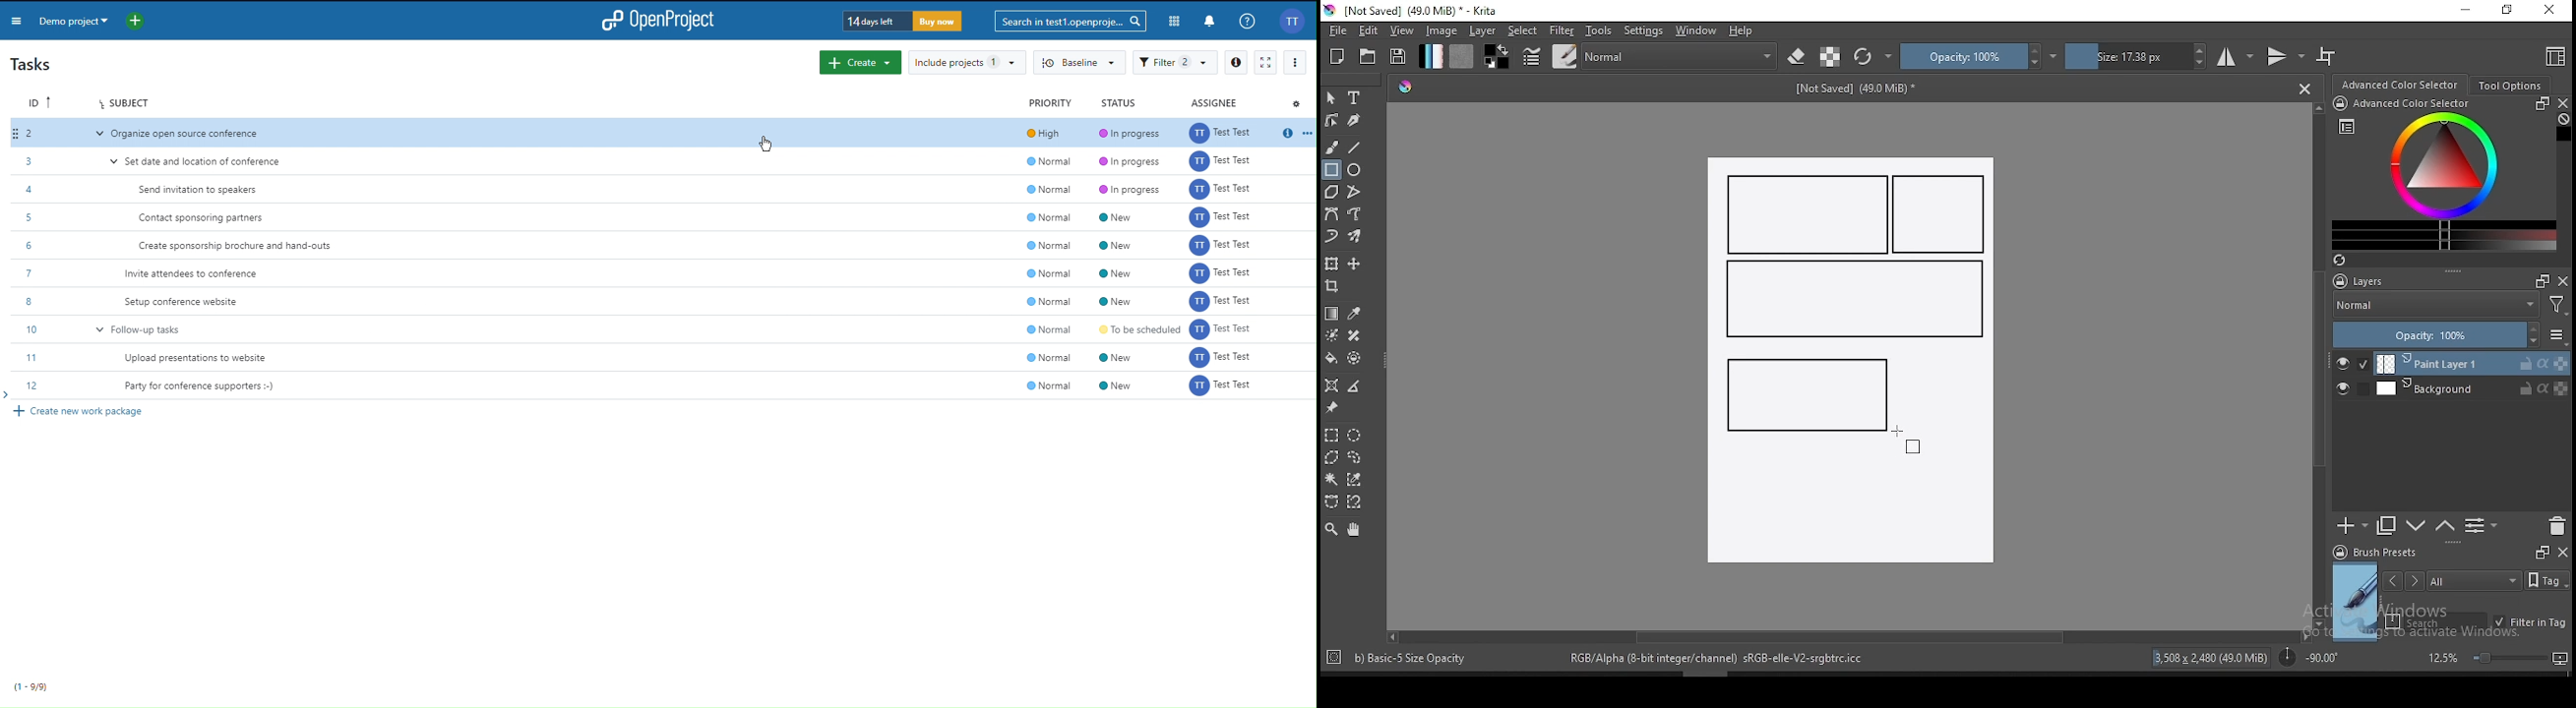 This screenshot has width=2576, height=728. Describe the element at coordinates (1979, 56) in the screenshot. I see `opacity` at that location.